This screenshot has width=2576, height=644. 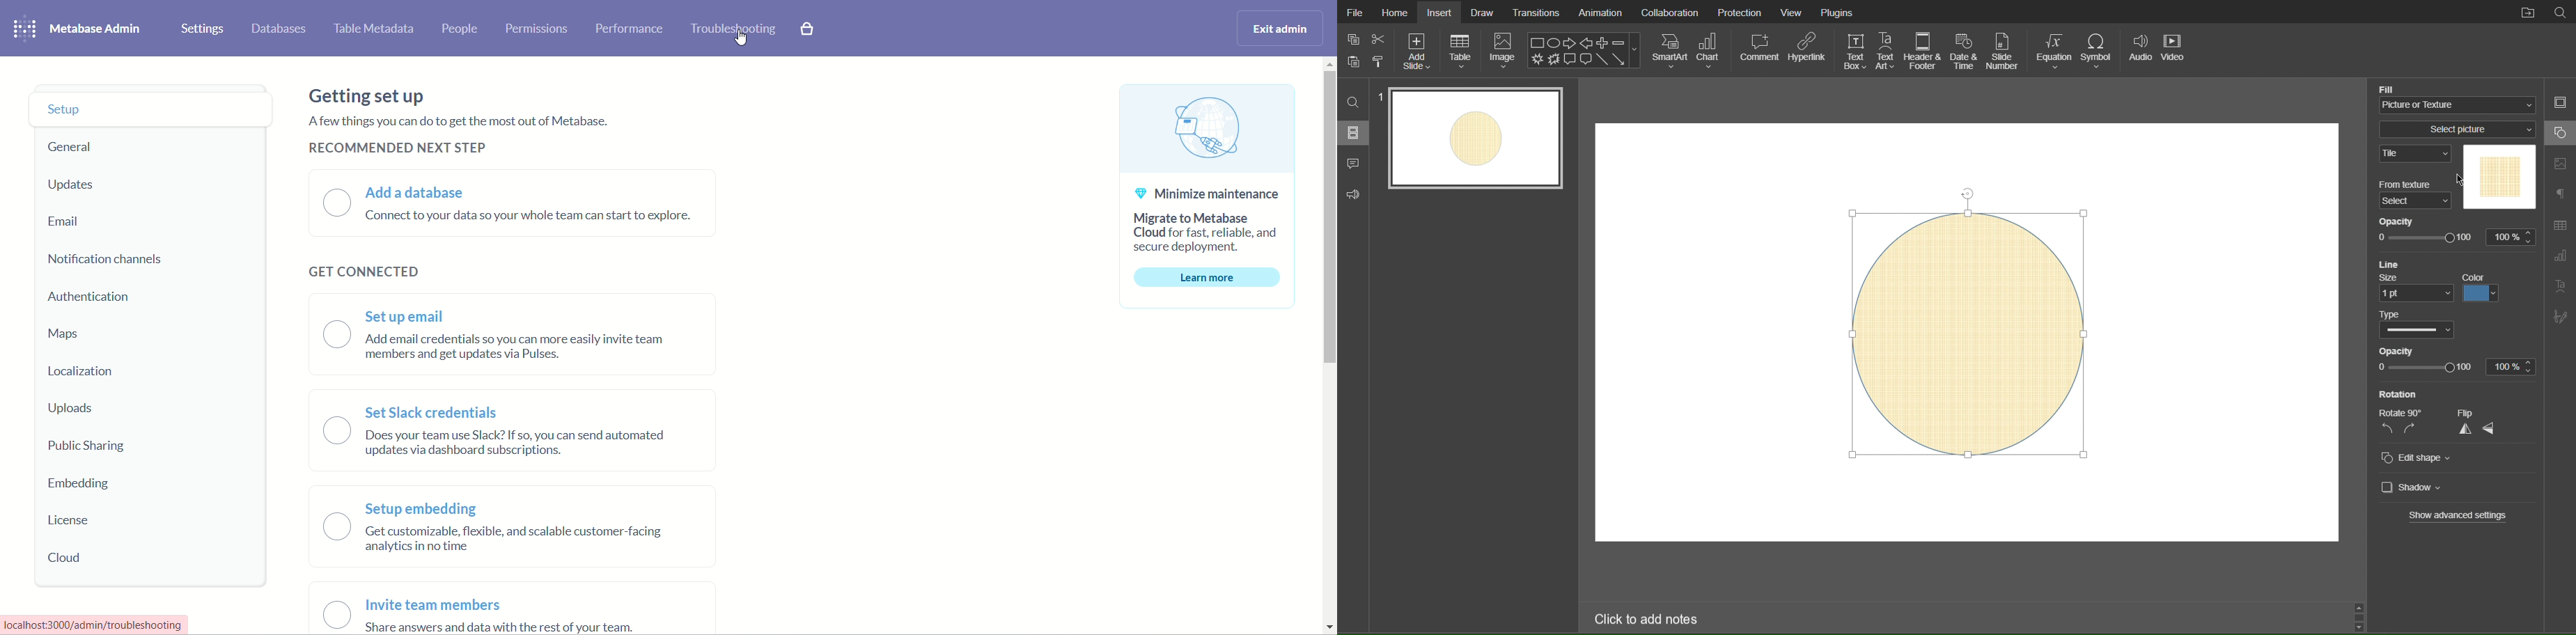 What do you see at coordinates (1354, 163) in the screenshot?
I see `Comments` at bounding box center [1354, 163].